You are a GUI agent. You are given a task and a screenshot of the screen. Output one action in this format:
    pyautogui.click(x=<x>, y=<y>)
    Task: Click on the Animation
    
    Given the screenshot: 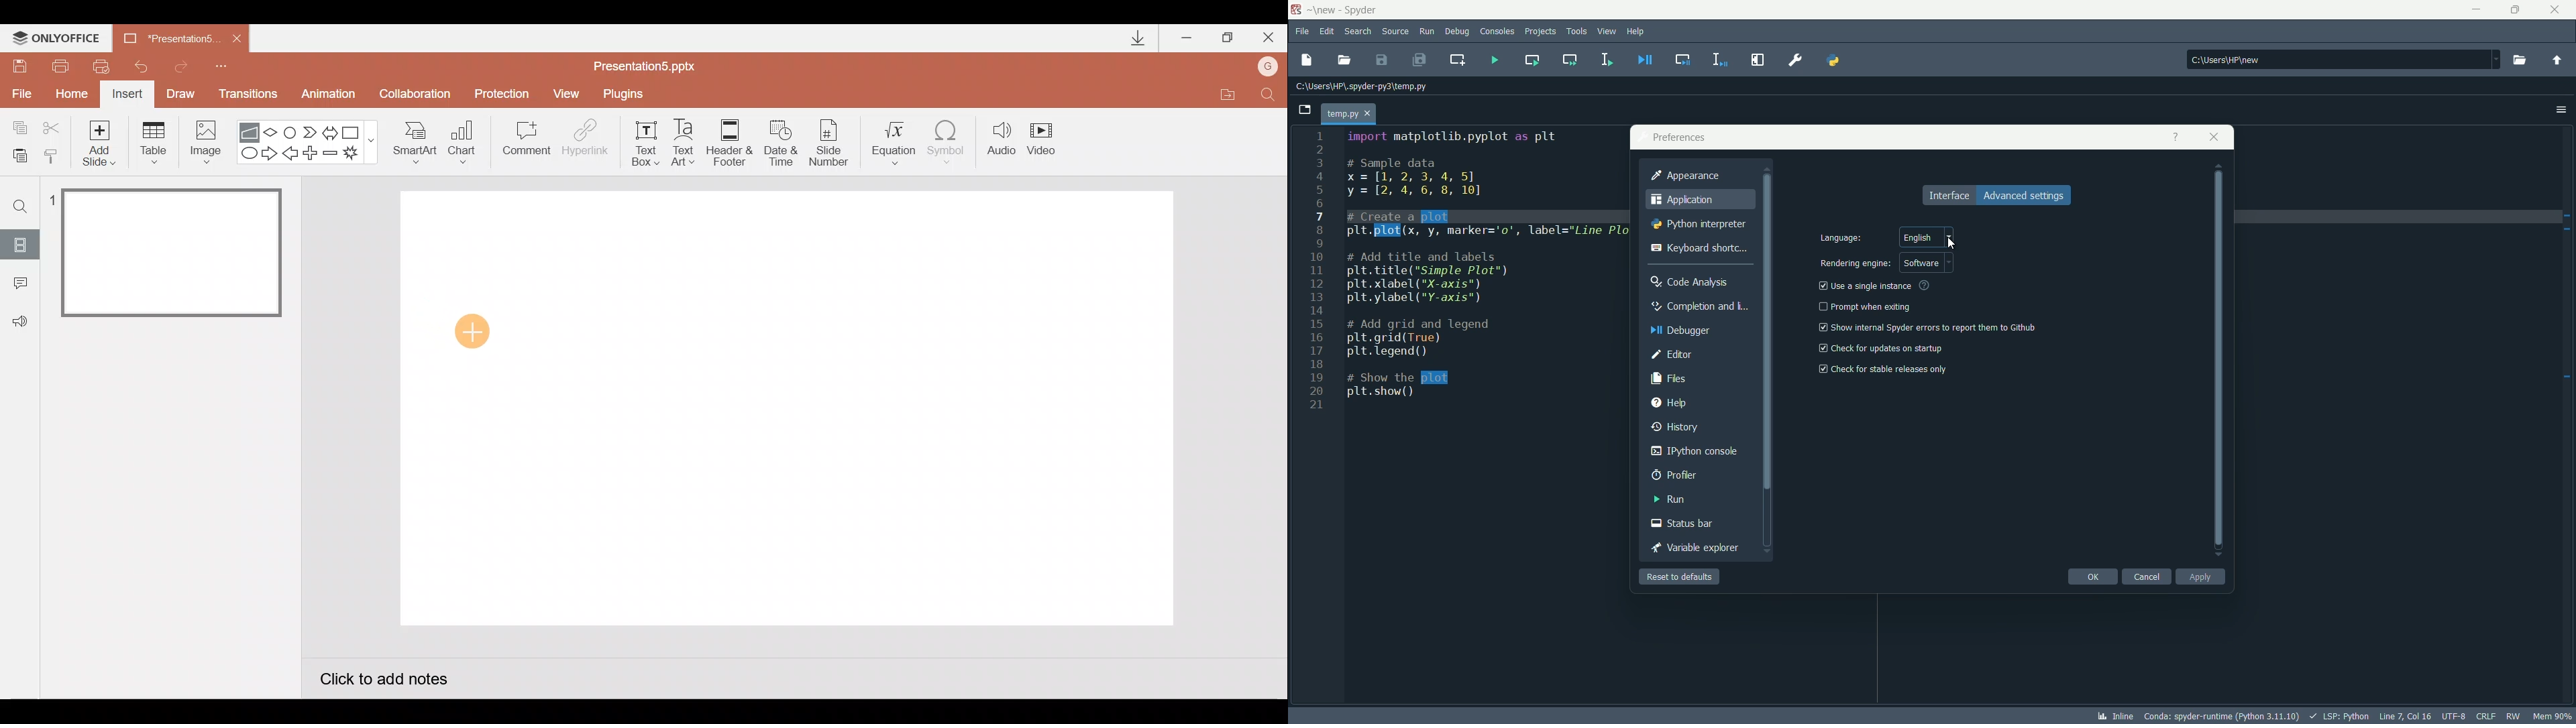 What is the action you would take?
    pyautogui.click(x=330, y=96)
    